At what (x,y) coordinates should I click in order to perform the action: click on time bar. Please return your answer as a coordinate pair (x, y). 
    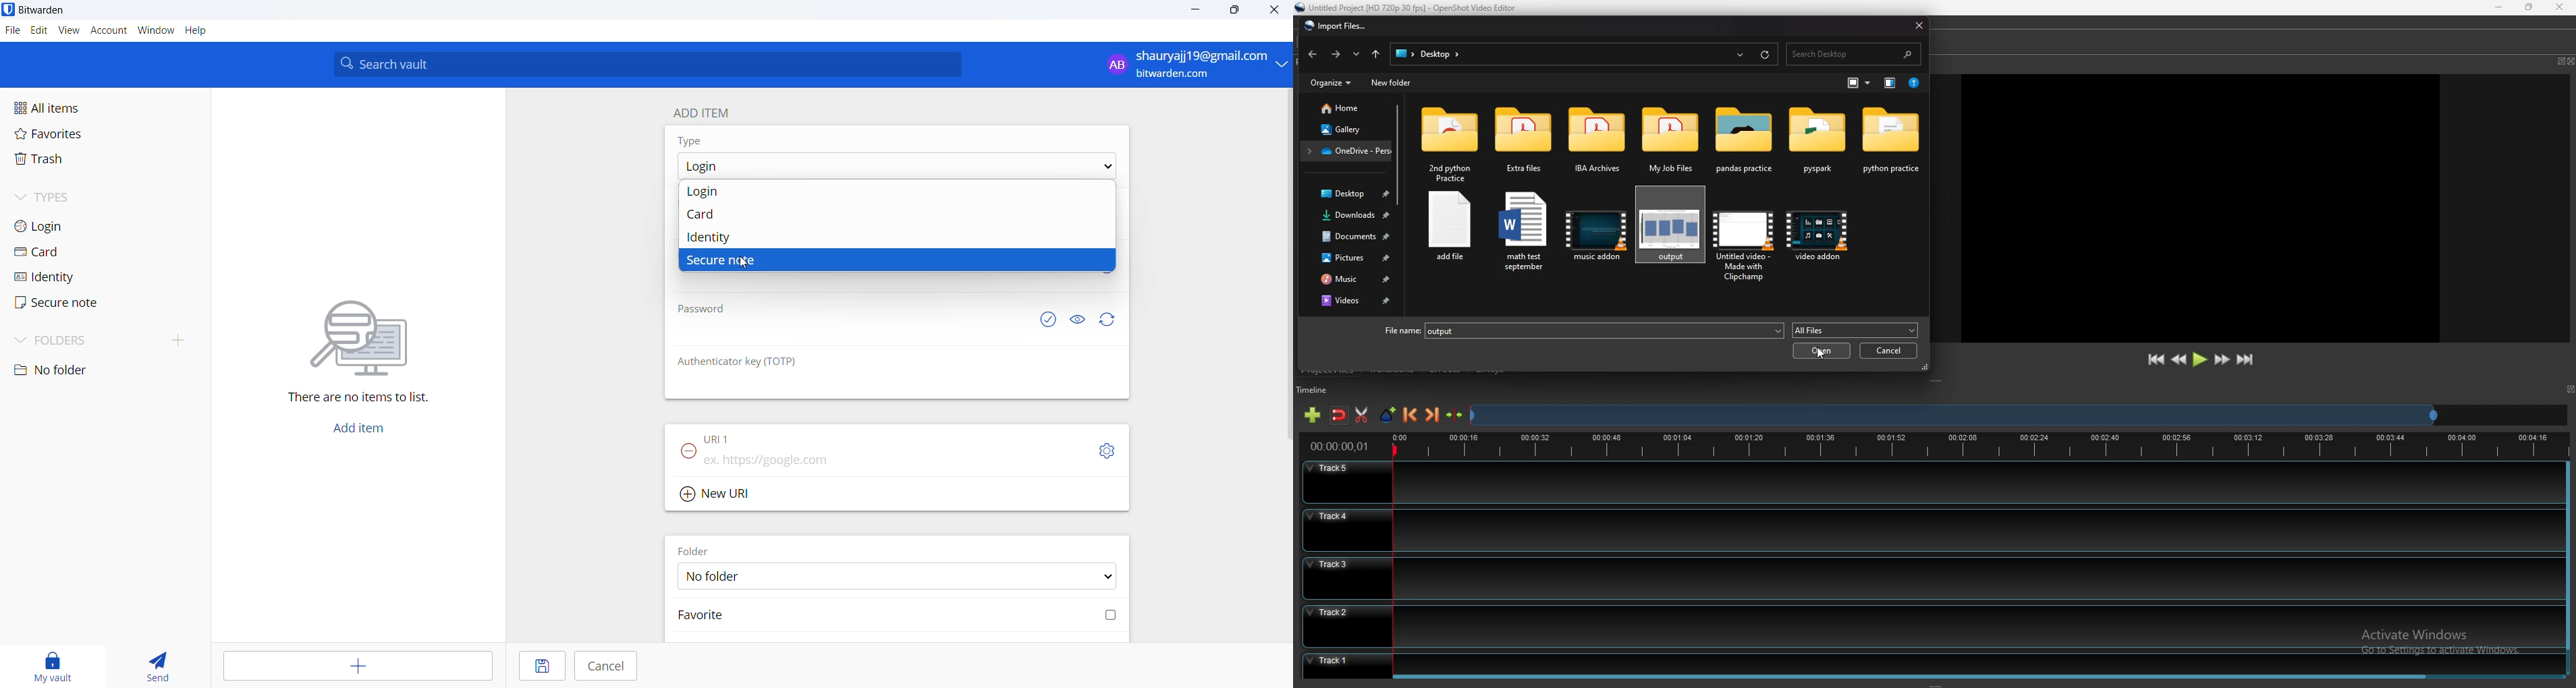
    Looking at the image, I should click on (1979, 445).